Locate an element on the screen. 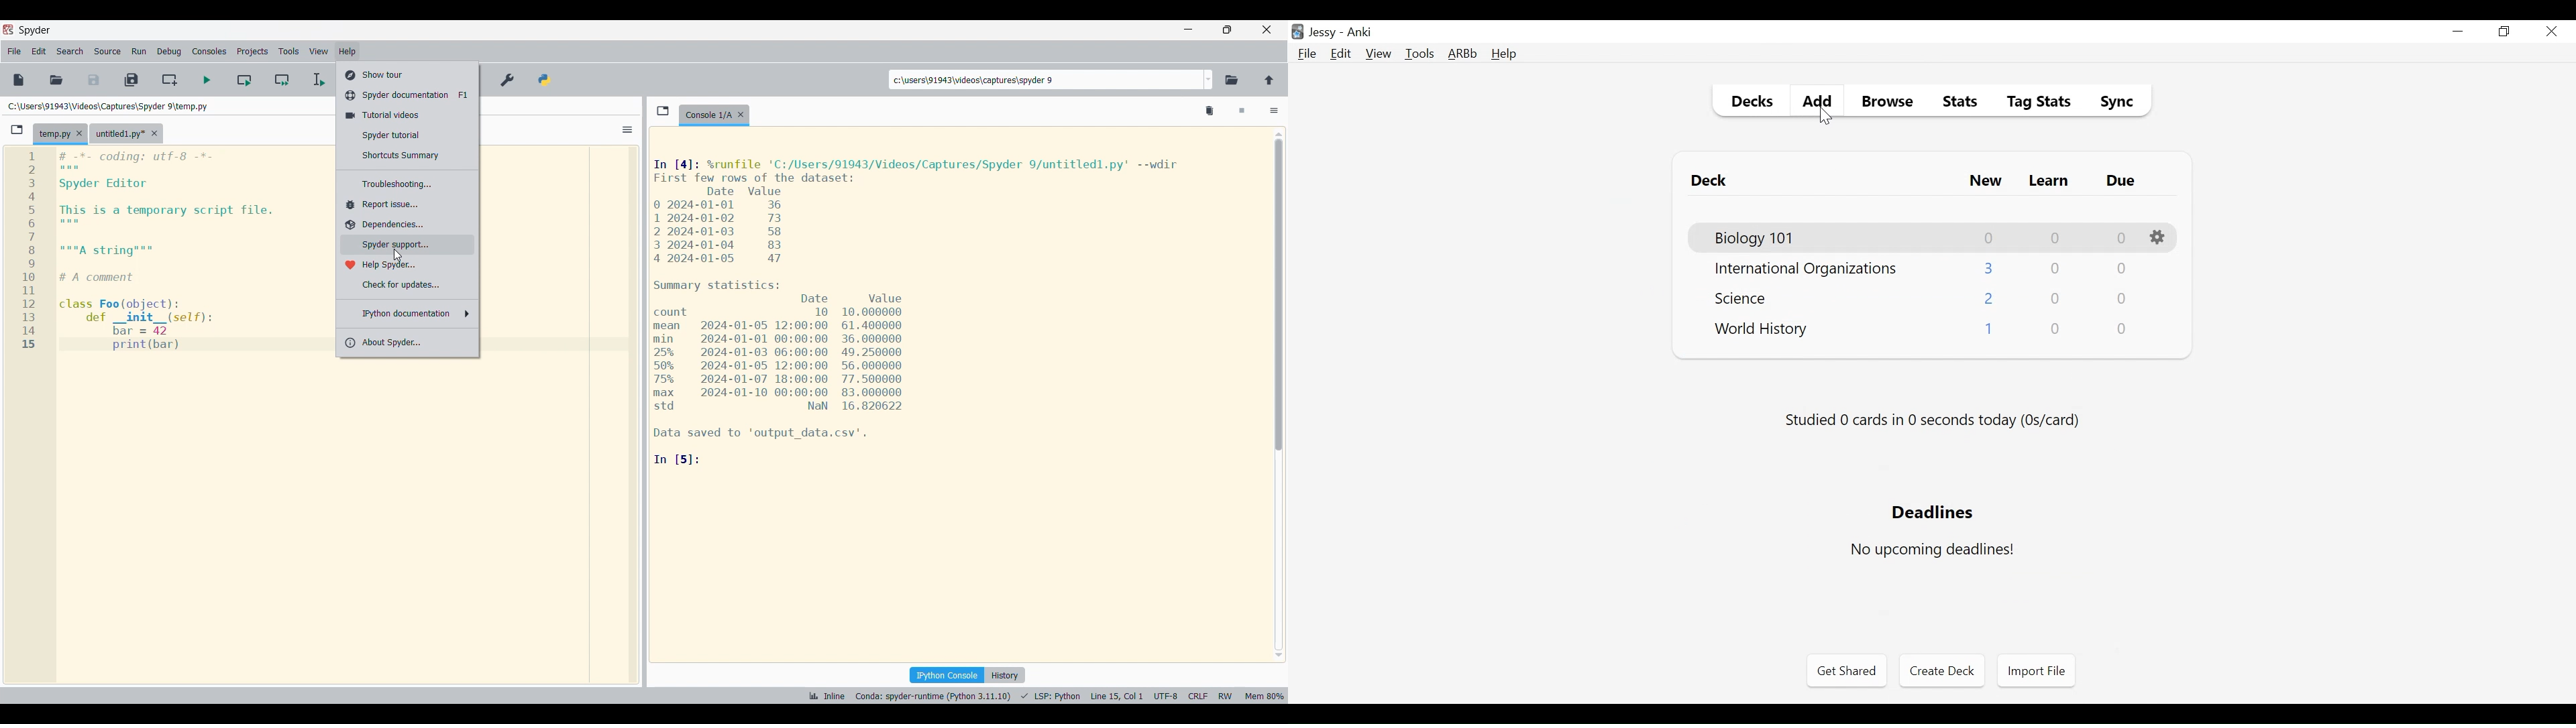 The width and height of the screenshot is (2576, 728). Projects menu is located at coordinates (252, 51).